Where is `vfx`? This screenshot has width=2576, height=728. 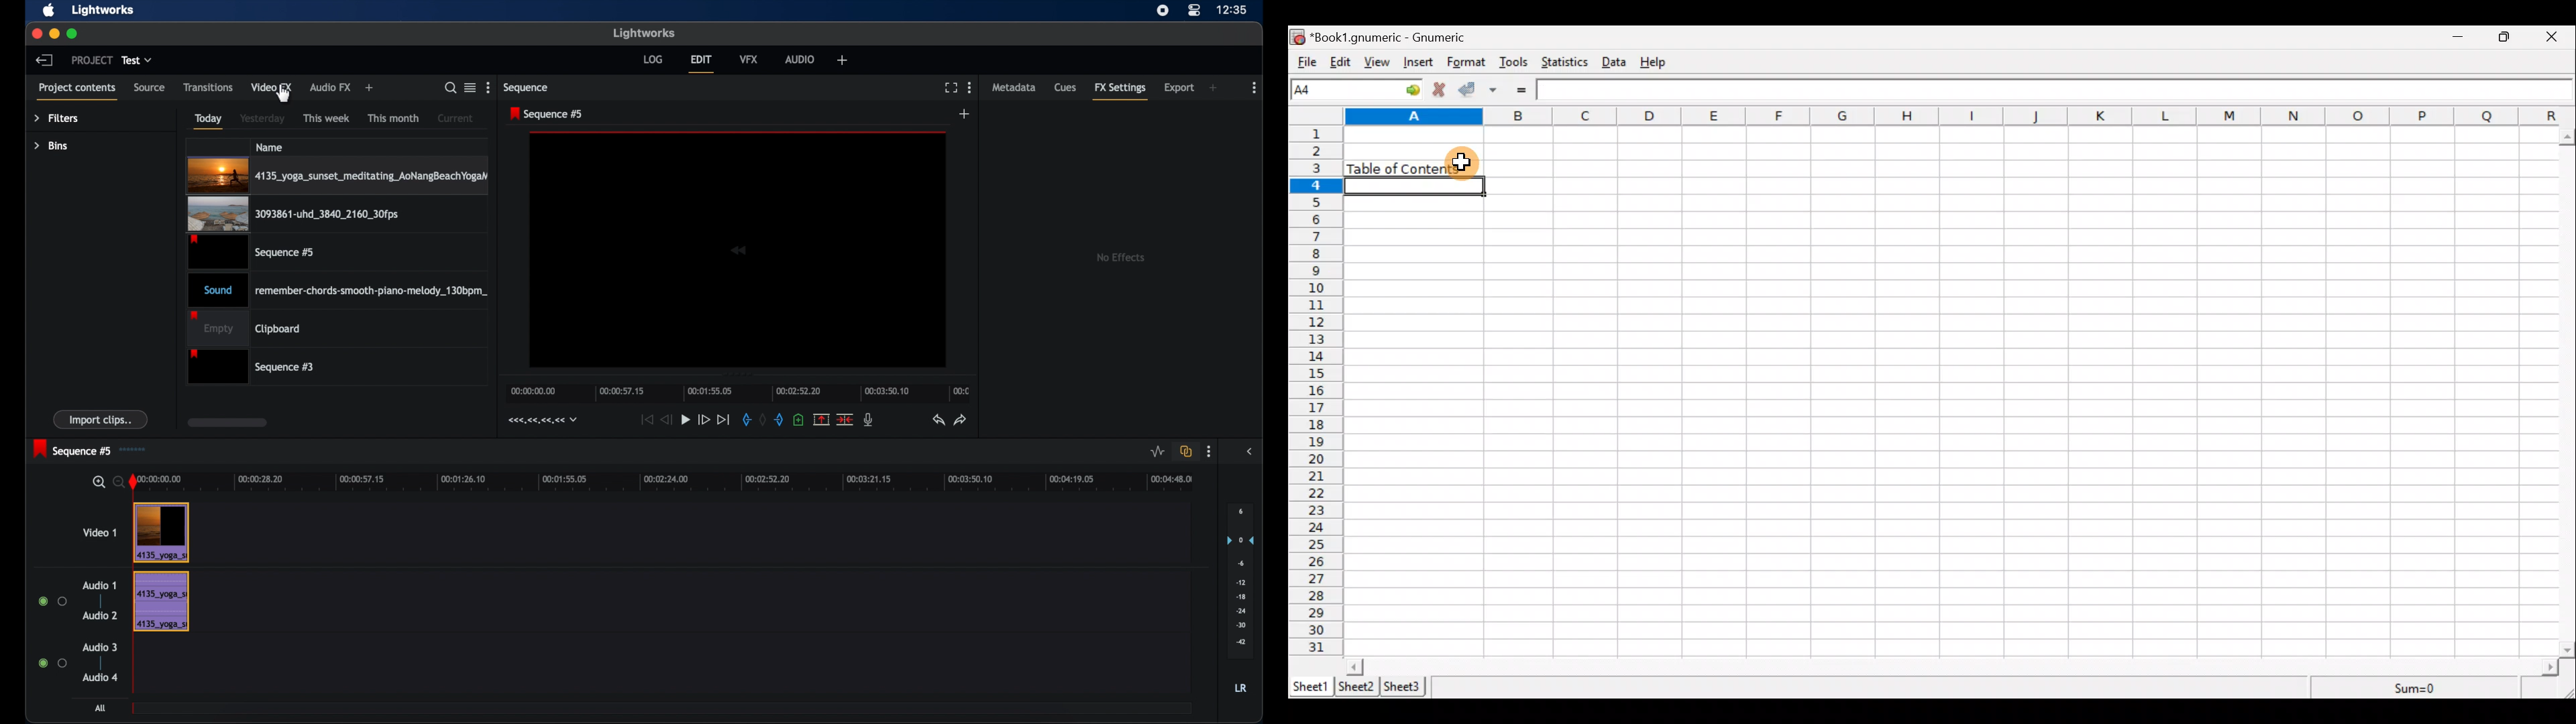 vfx is located at coordinates (749, 59).